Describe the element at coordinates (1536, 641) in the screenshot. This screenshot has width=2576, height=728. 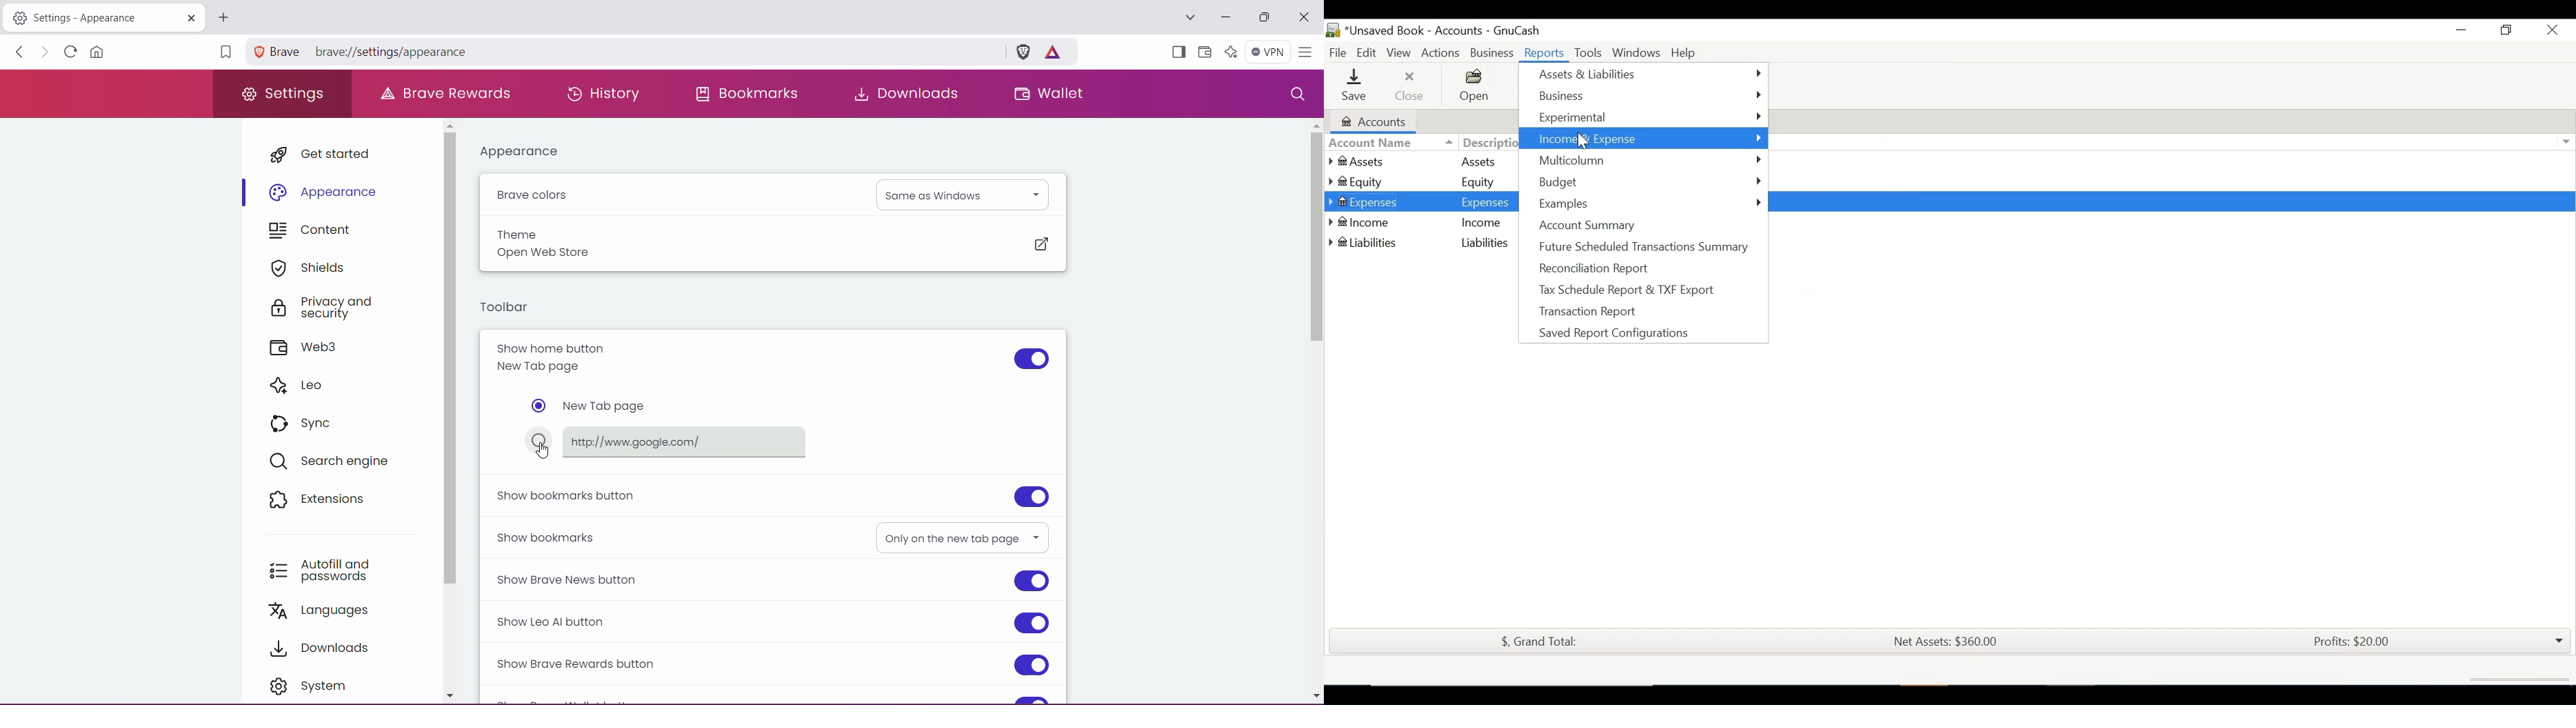
I see `$, Grand Total:` at that location.